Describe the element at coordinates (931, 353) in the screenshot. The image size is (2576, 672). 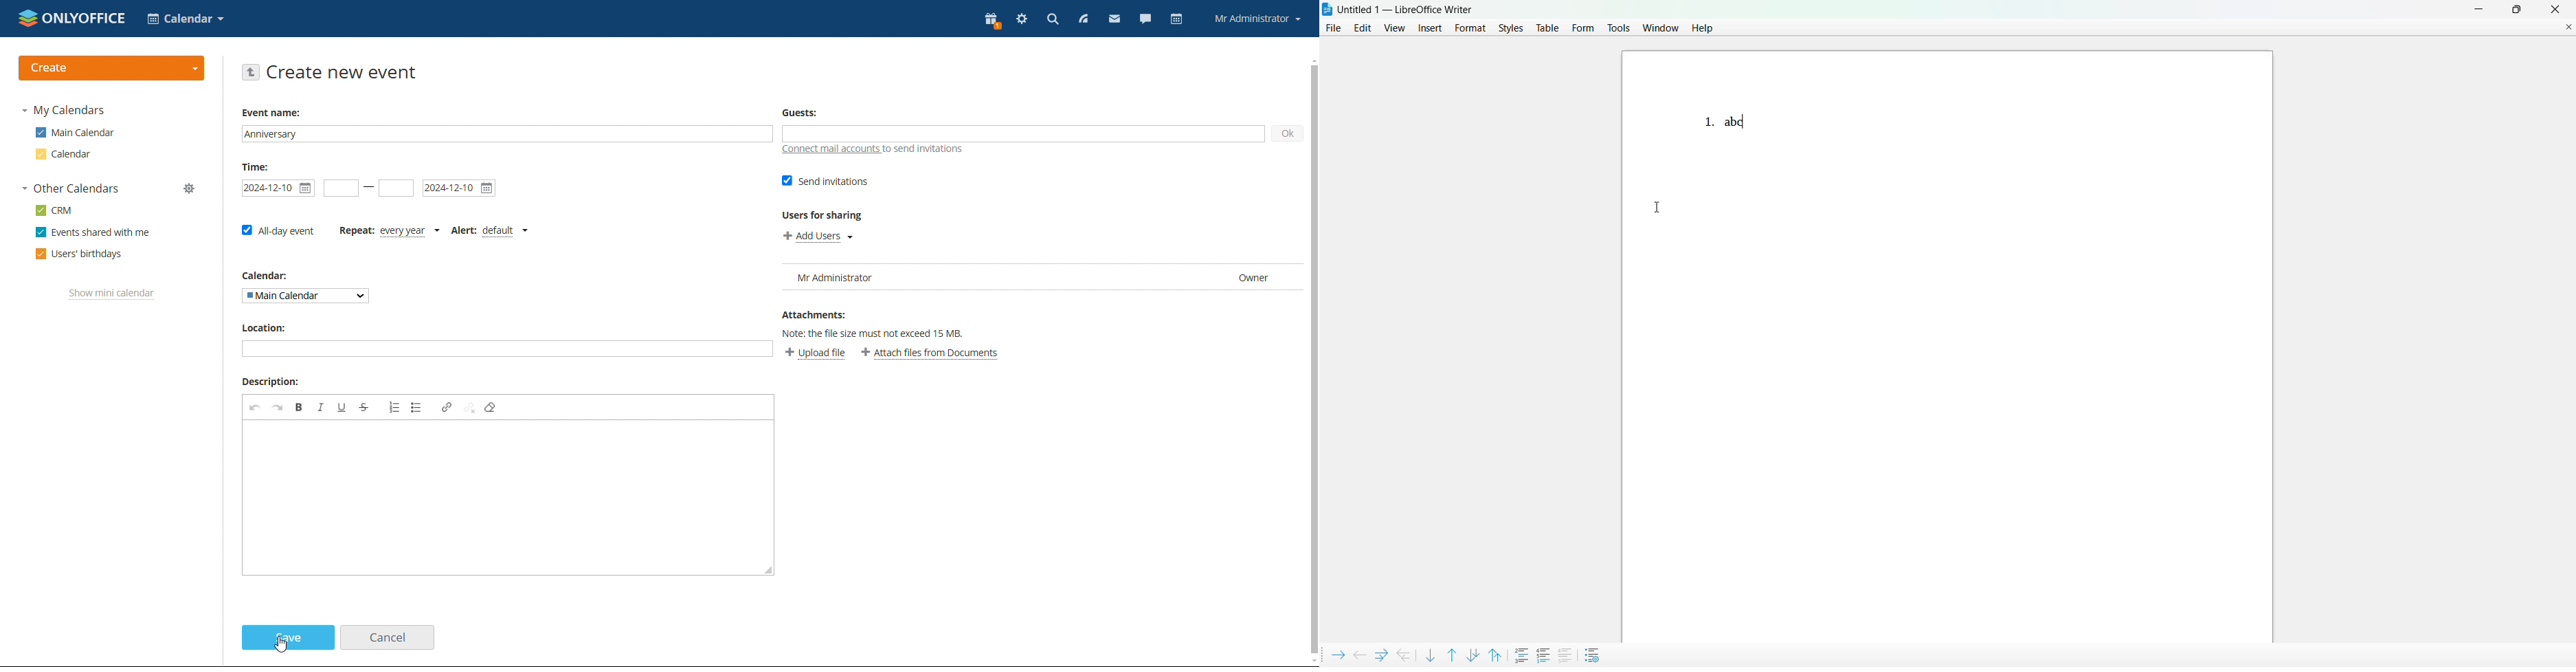
I see `attach file from documents` at that location.